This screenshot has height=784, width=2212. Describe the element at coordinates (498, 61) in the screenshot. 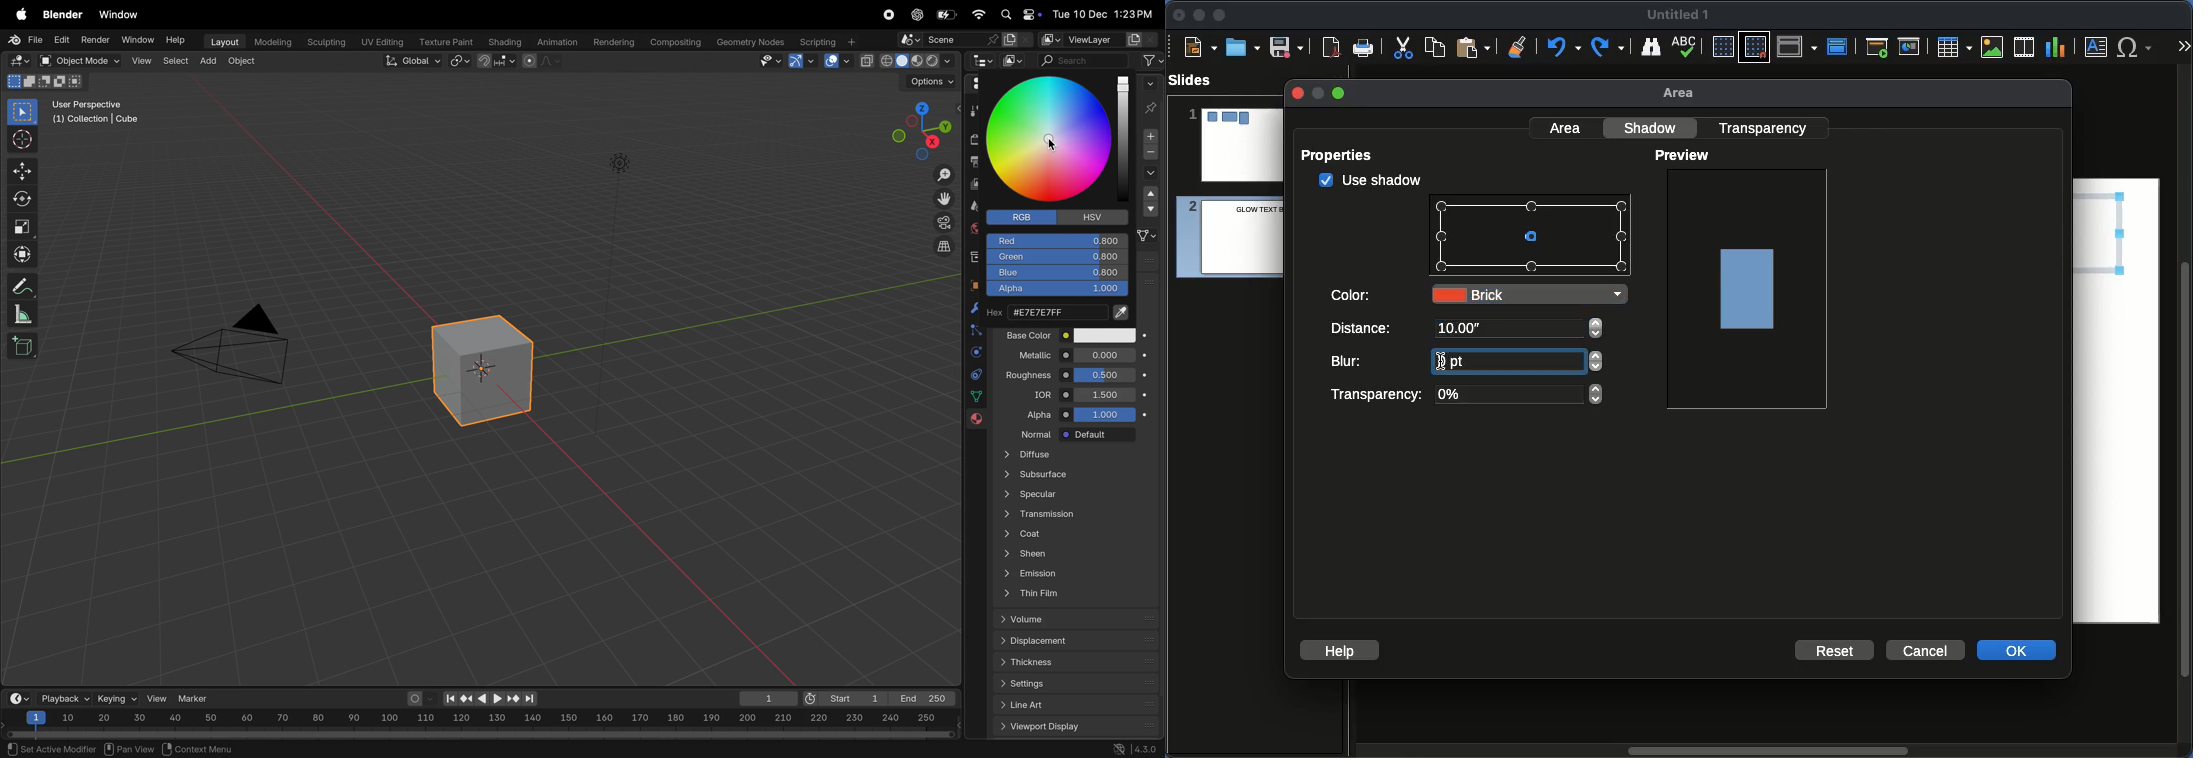

I see `transform point` at that location.